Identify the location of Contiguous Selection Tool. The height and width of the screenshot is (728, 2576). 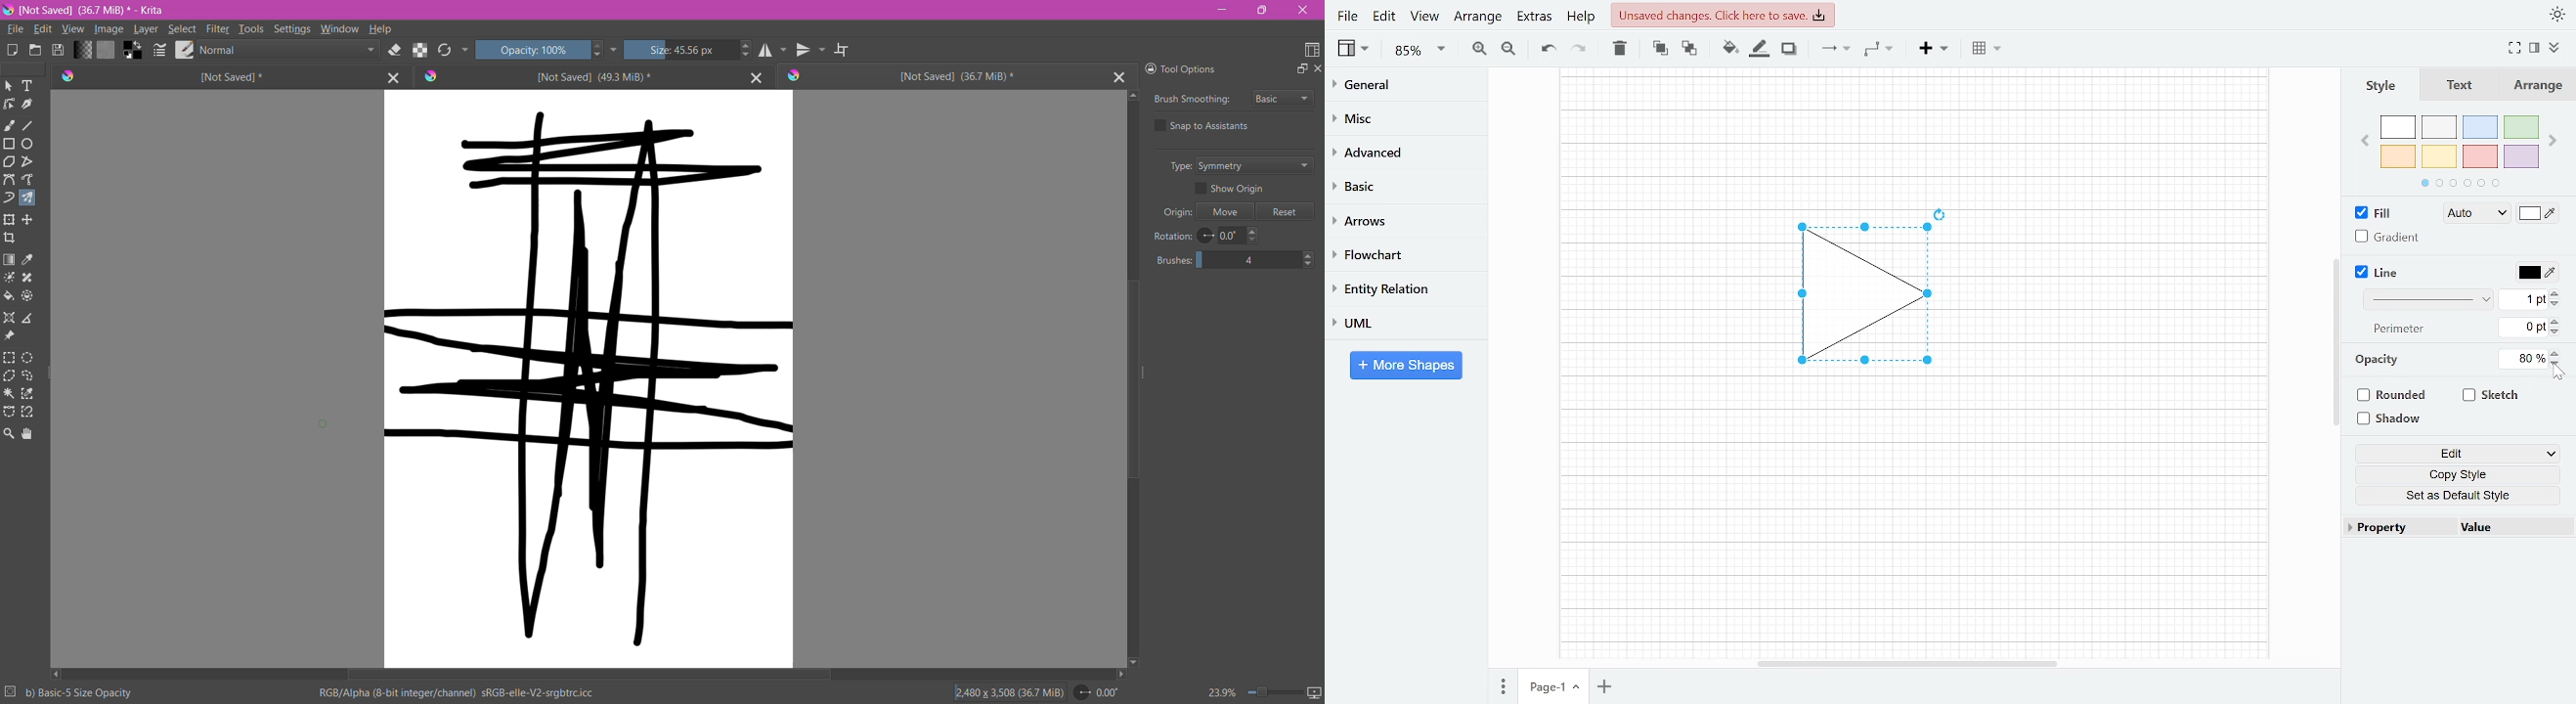
(10, 394).